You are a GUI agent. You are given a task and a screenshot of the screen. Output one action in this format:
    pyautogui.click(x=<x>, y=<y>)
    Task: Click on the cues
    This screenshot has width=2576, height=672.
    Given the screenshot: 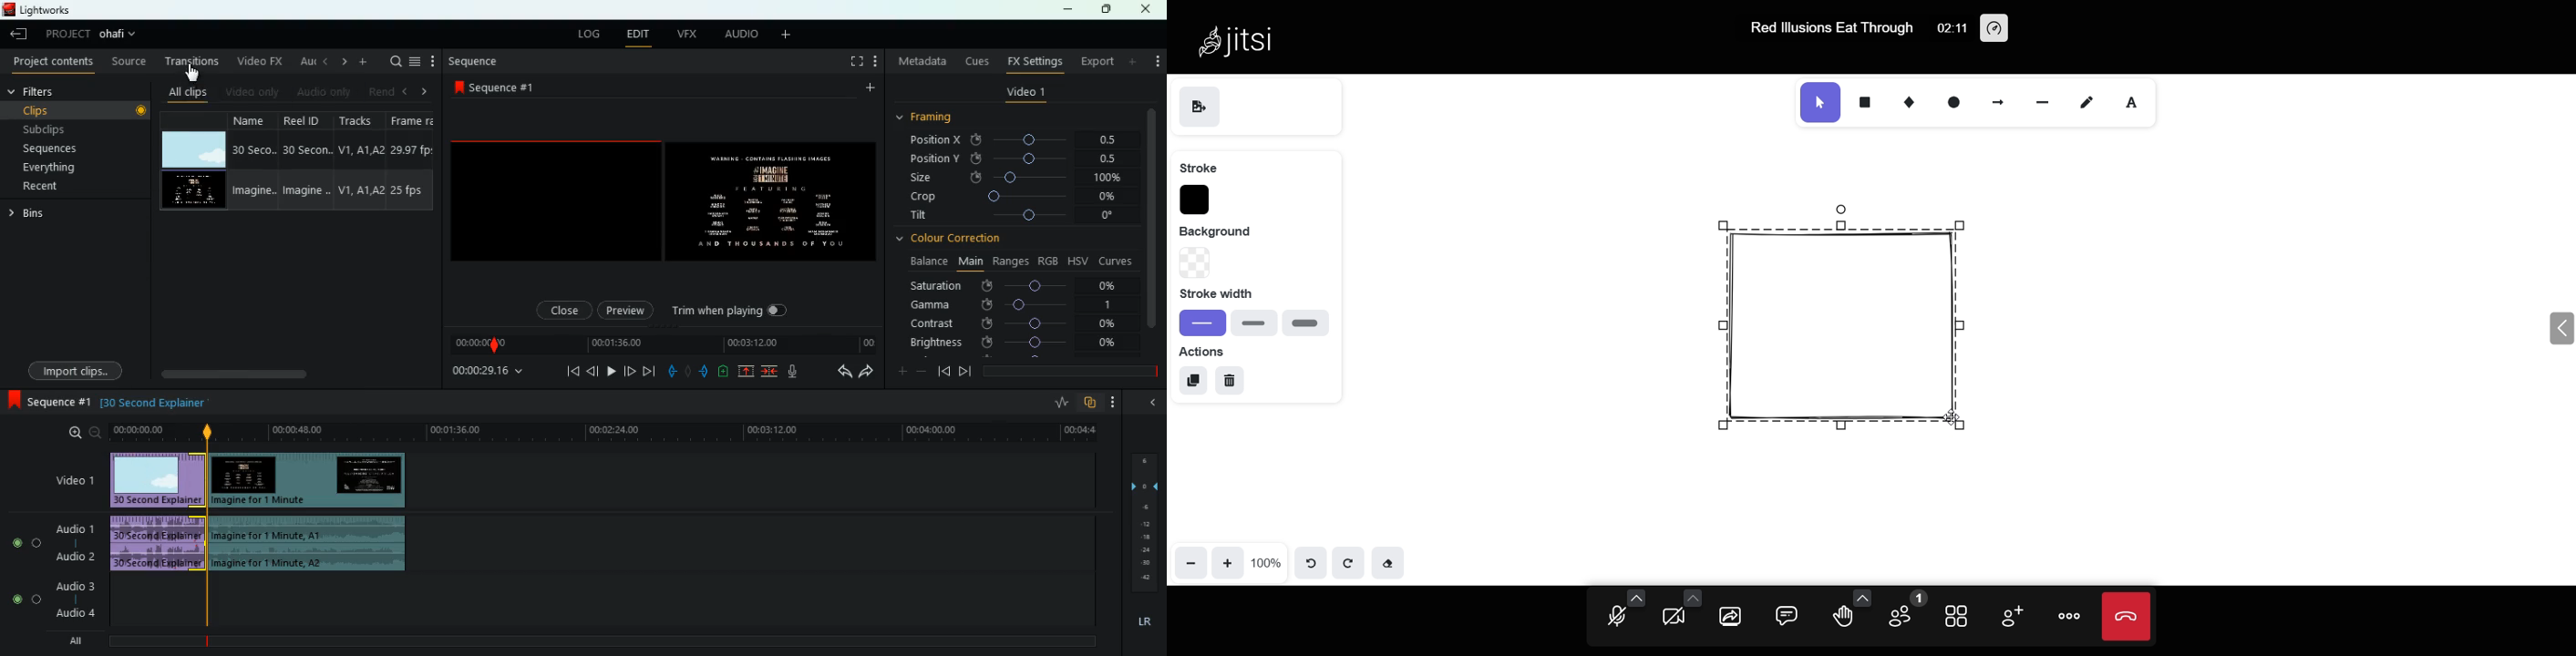 What is the action you would take?
    pyautogui.click(x=978, y=61)
    